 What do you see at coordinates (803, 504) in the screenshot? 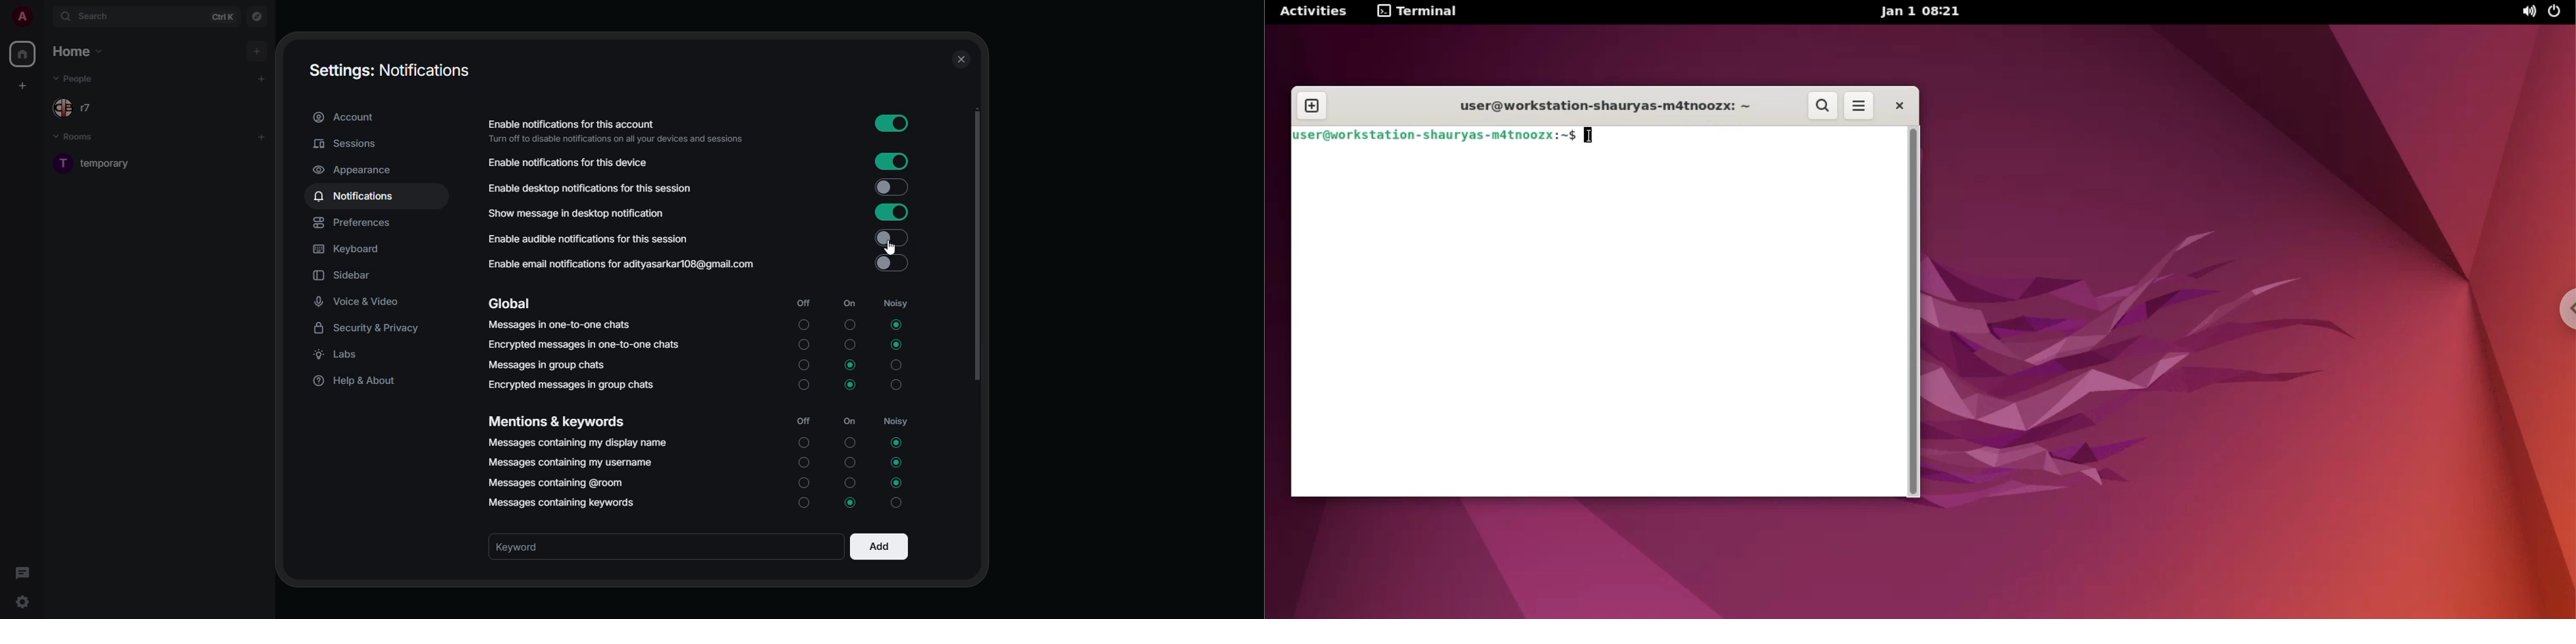
I see `off` at bounding box center [803, 504].